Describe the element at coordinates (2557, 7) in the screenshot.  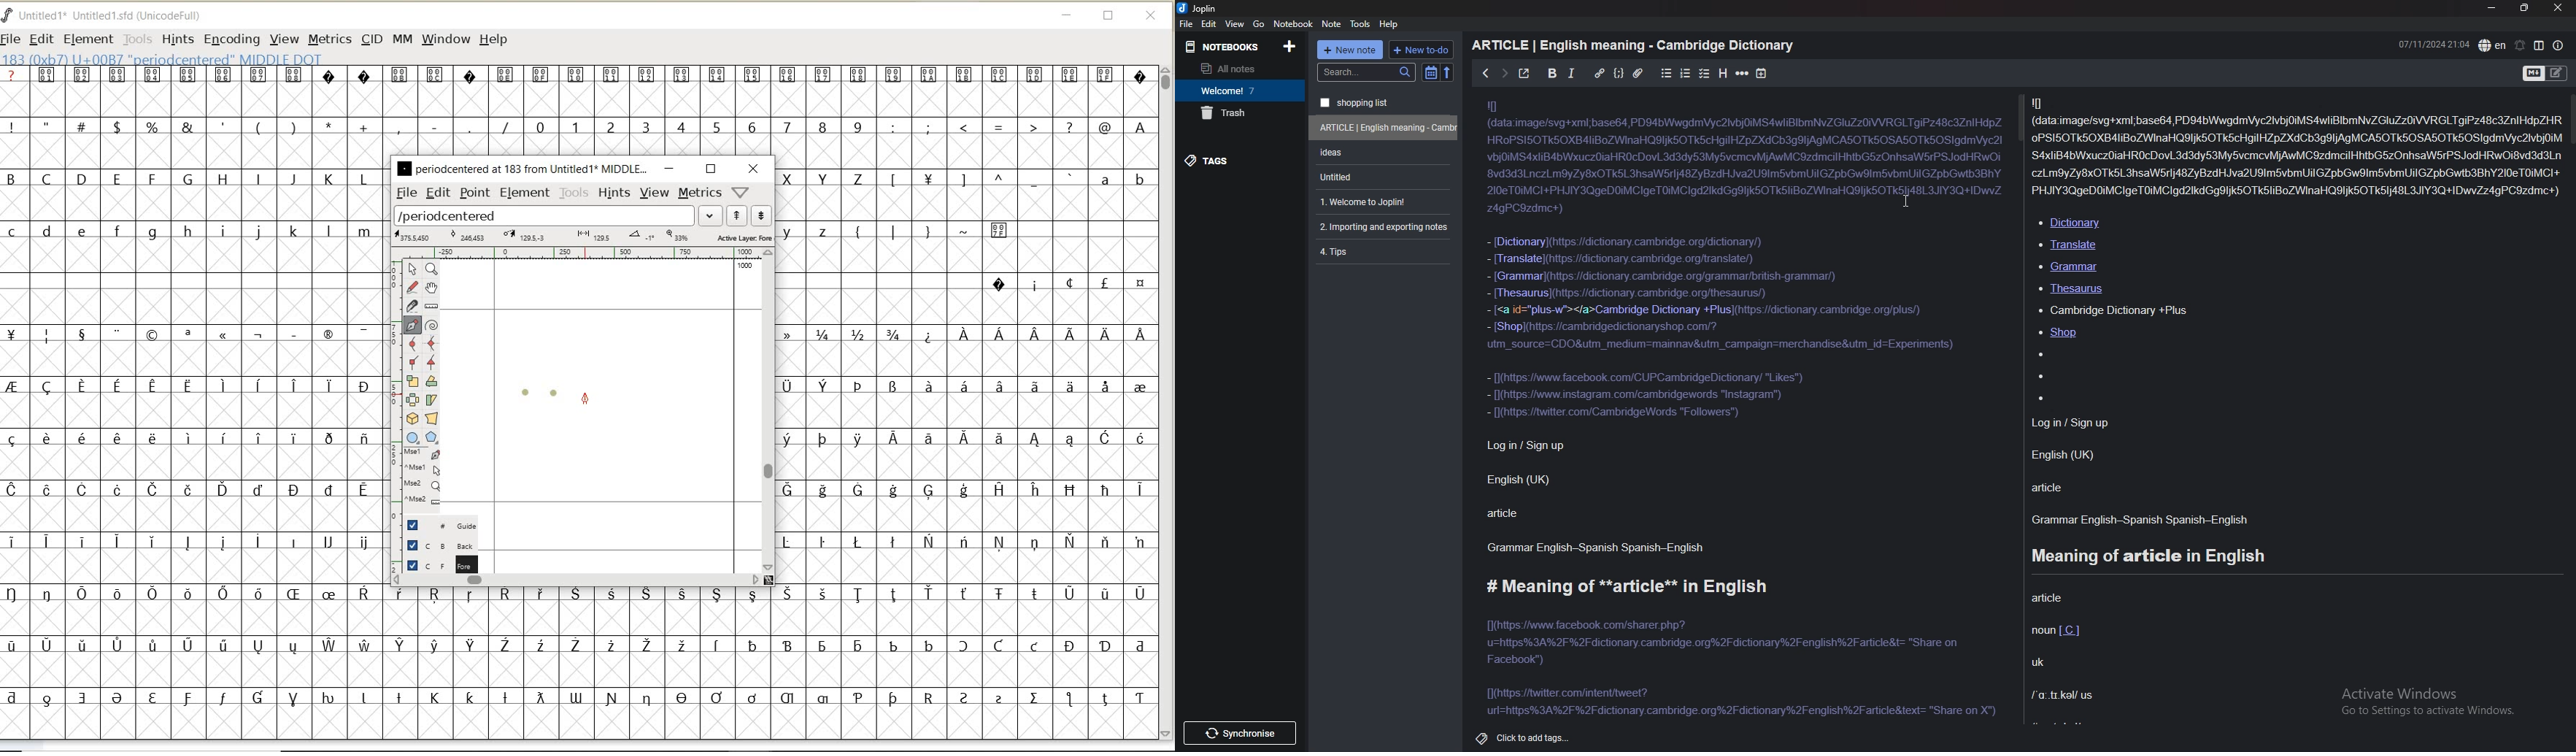
I see `close` at that location.